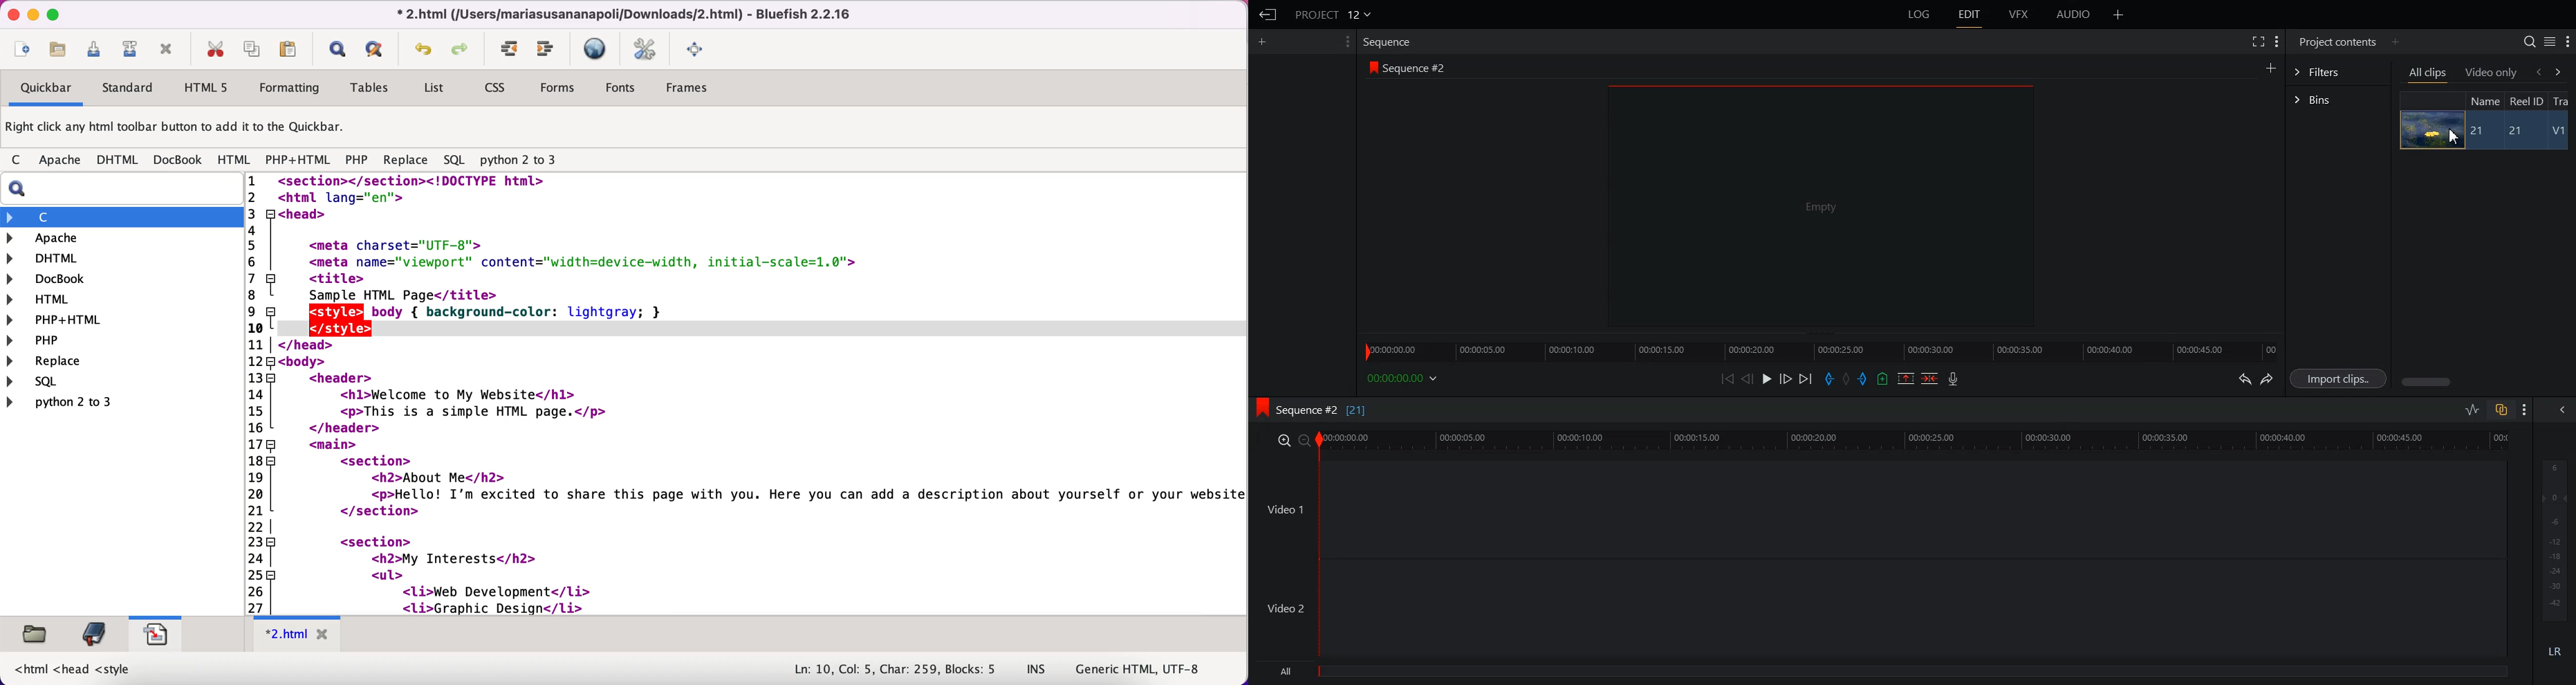  Describe the element at coordinates (620, 14) in the screenshot. I see `* 2.html (/Users/mariasusananapoli/Downloads/2.html) - Bluefish 2.2.16` at that location.